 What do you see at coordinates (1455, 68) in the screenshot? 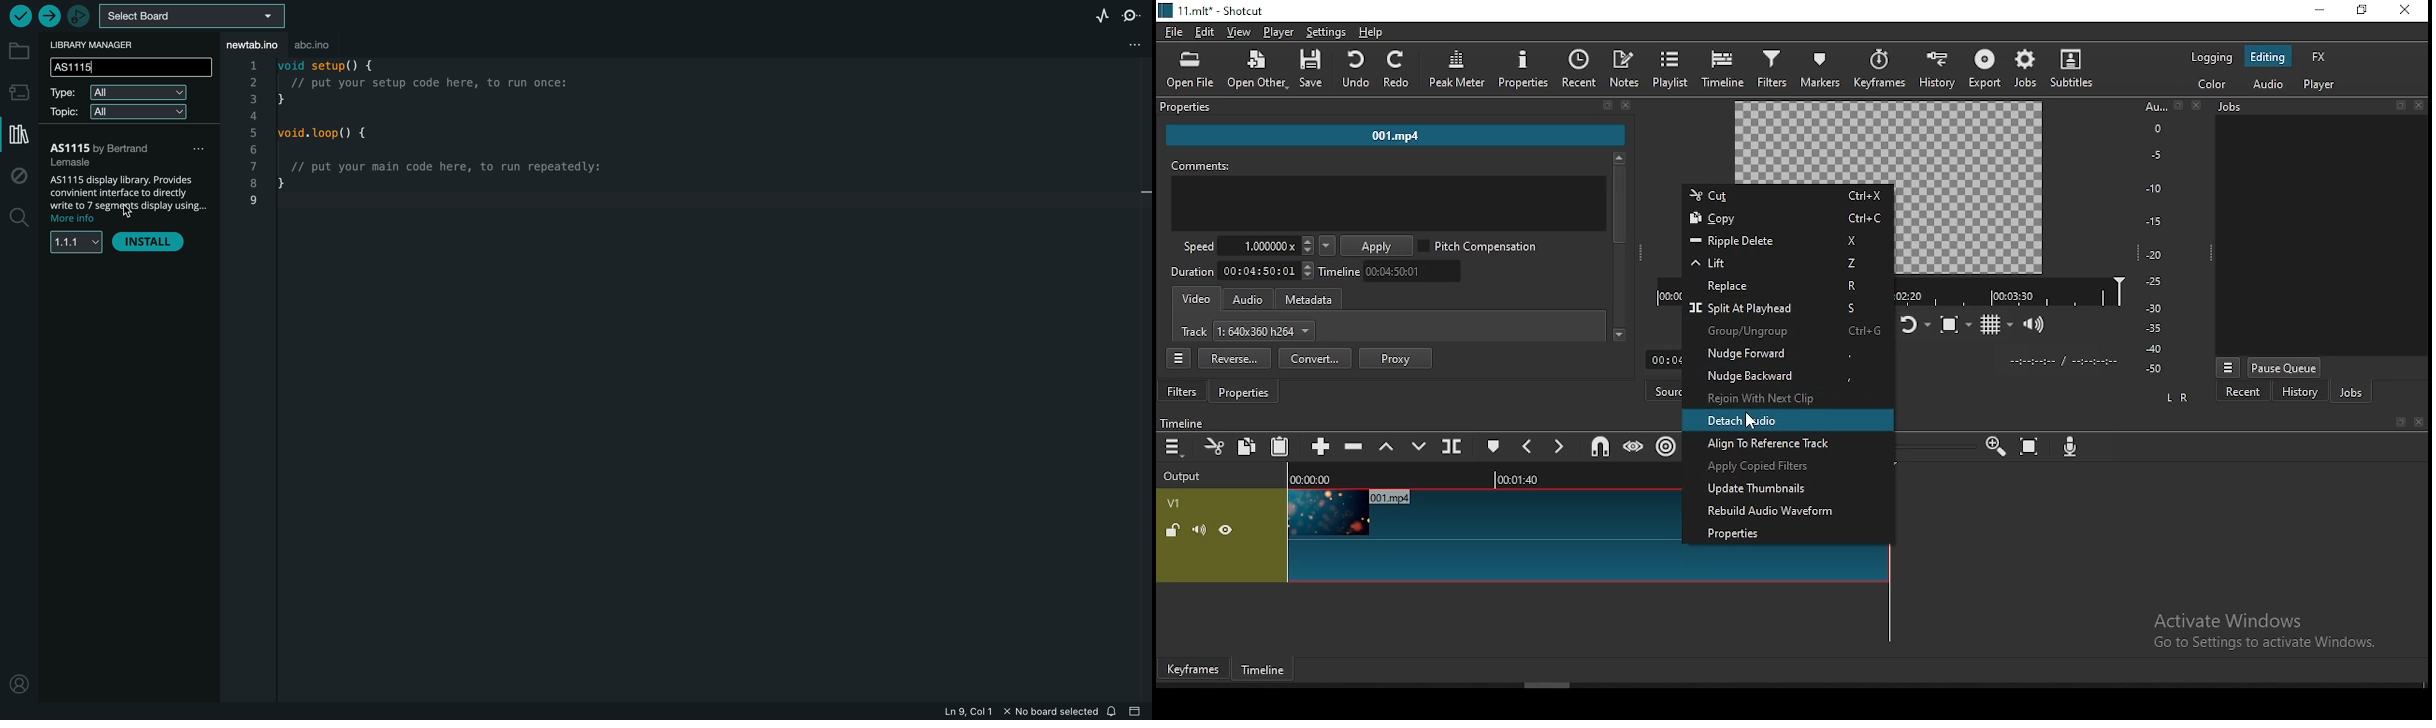
I see `peak meter` at bounding box center [1455, 68].